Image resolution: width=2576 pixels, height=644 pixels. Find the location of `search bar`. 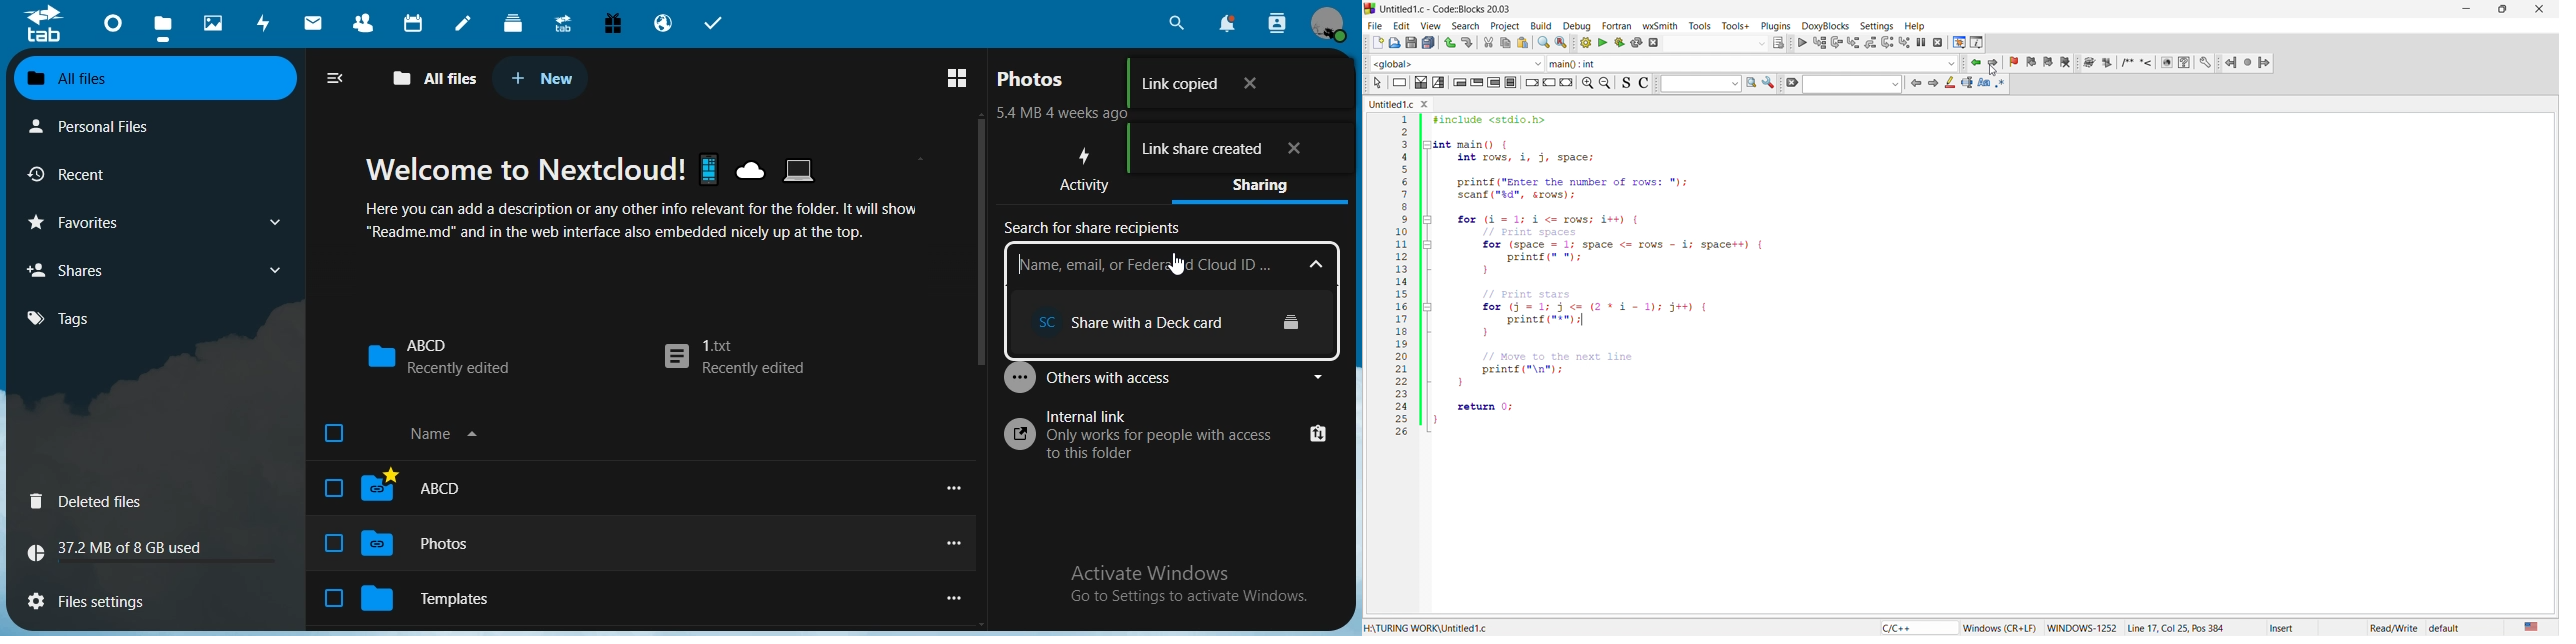

search bar is located at coordinates (1719, 43).